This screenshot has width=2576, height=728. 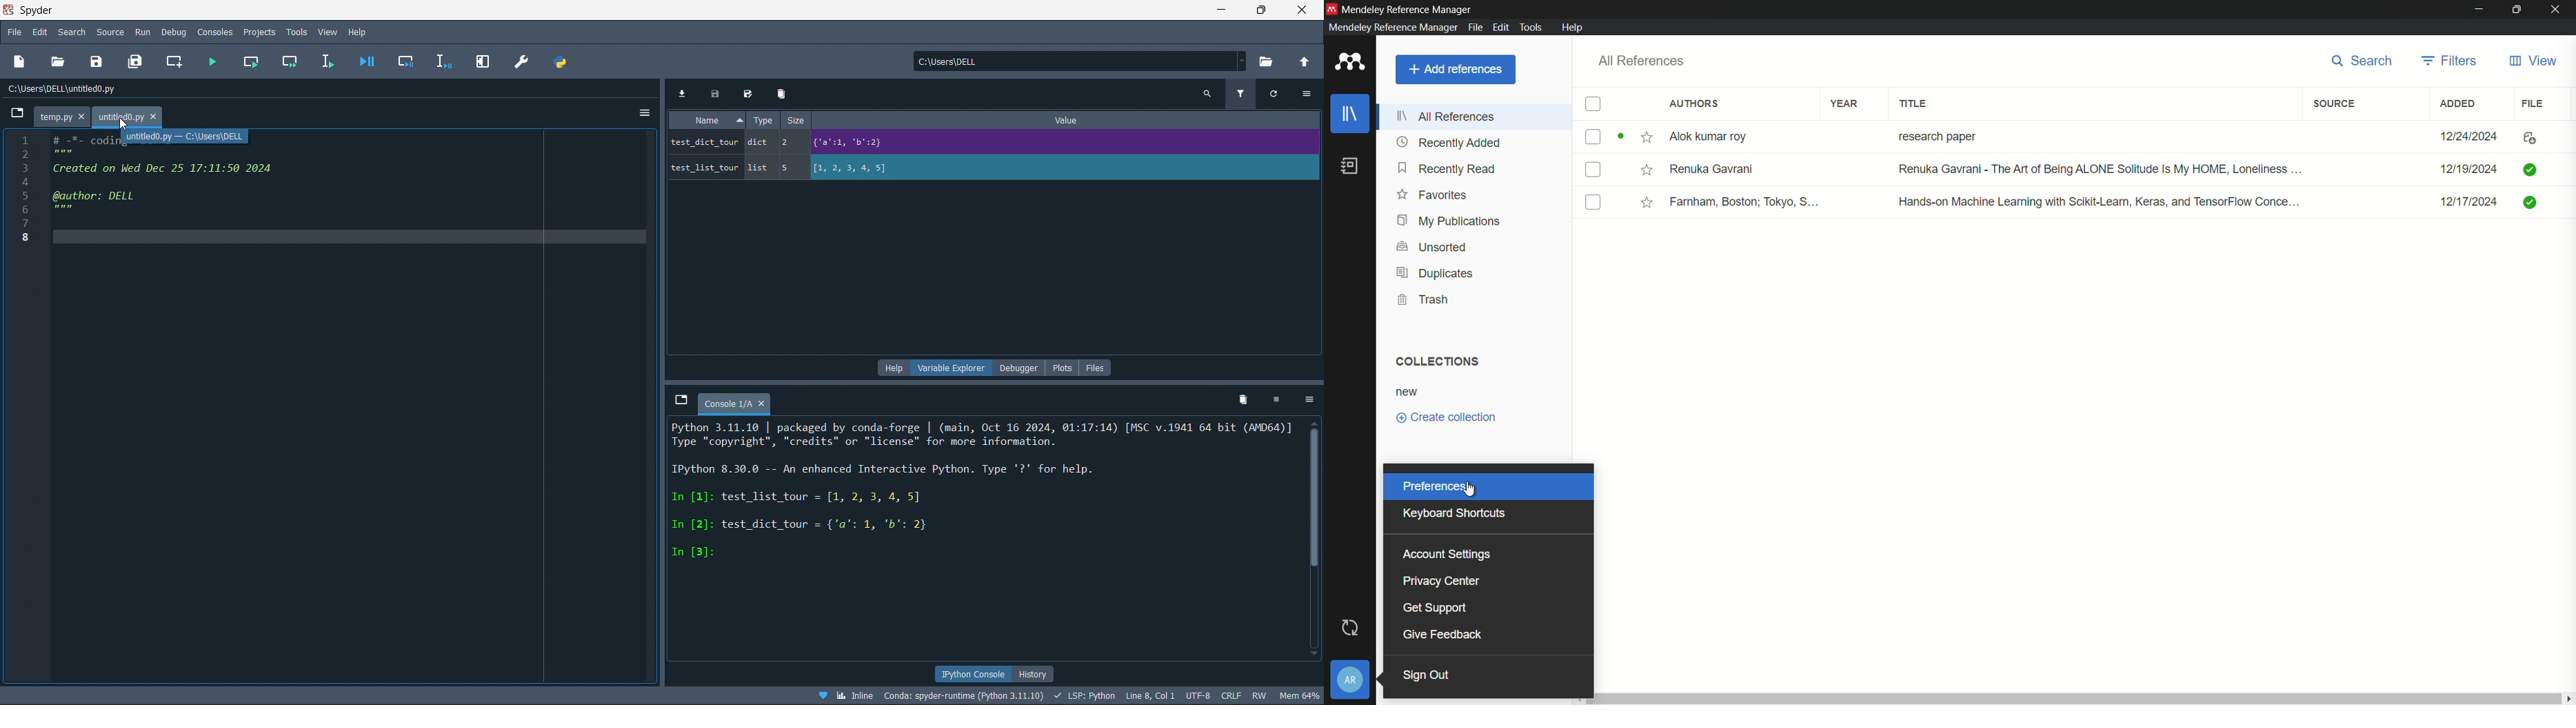 What do you see at coordinates (1276, 94) in the screenshot?
I see `refresh` at bounding box center [1276, 94].